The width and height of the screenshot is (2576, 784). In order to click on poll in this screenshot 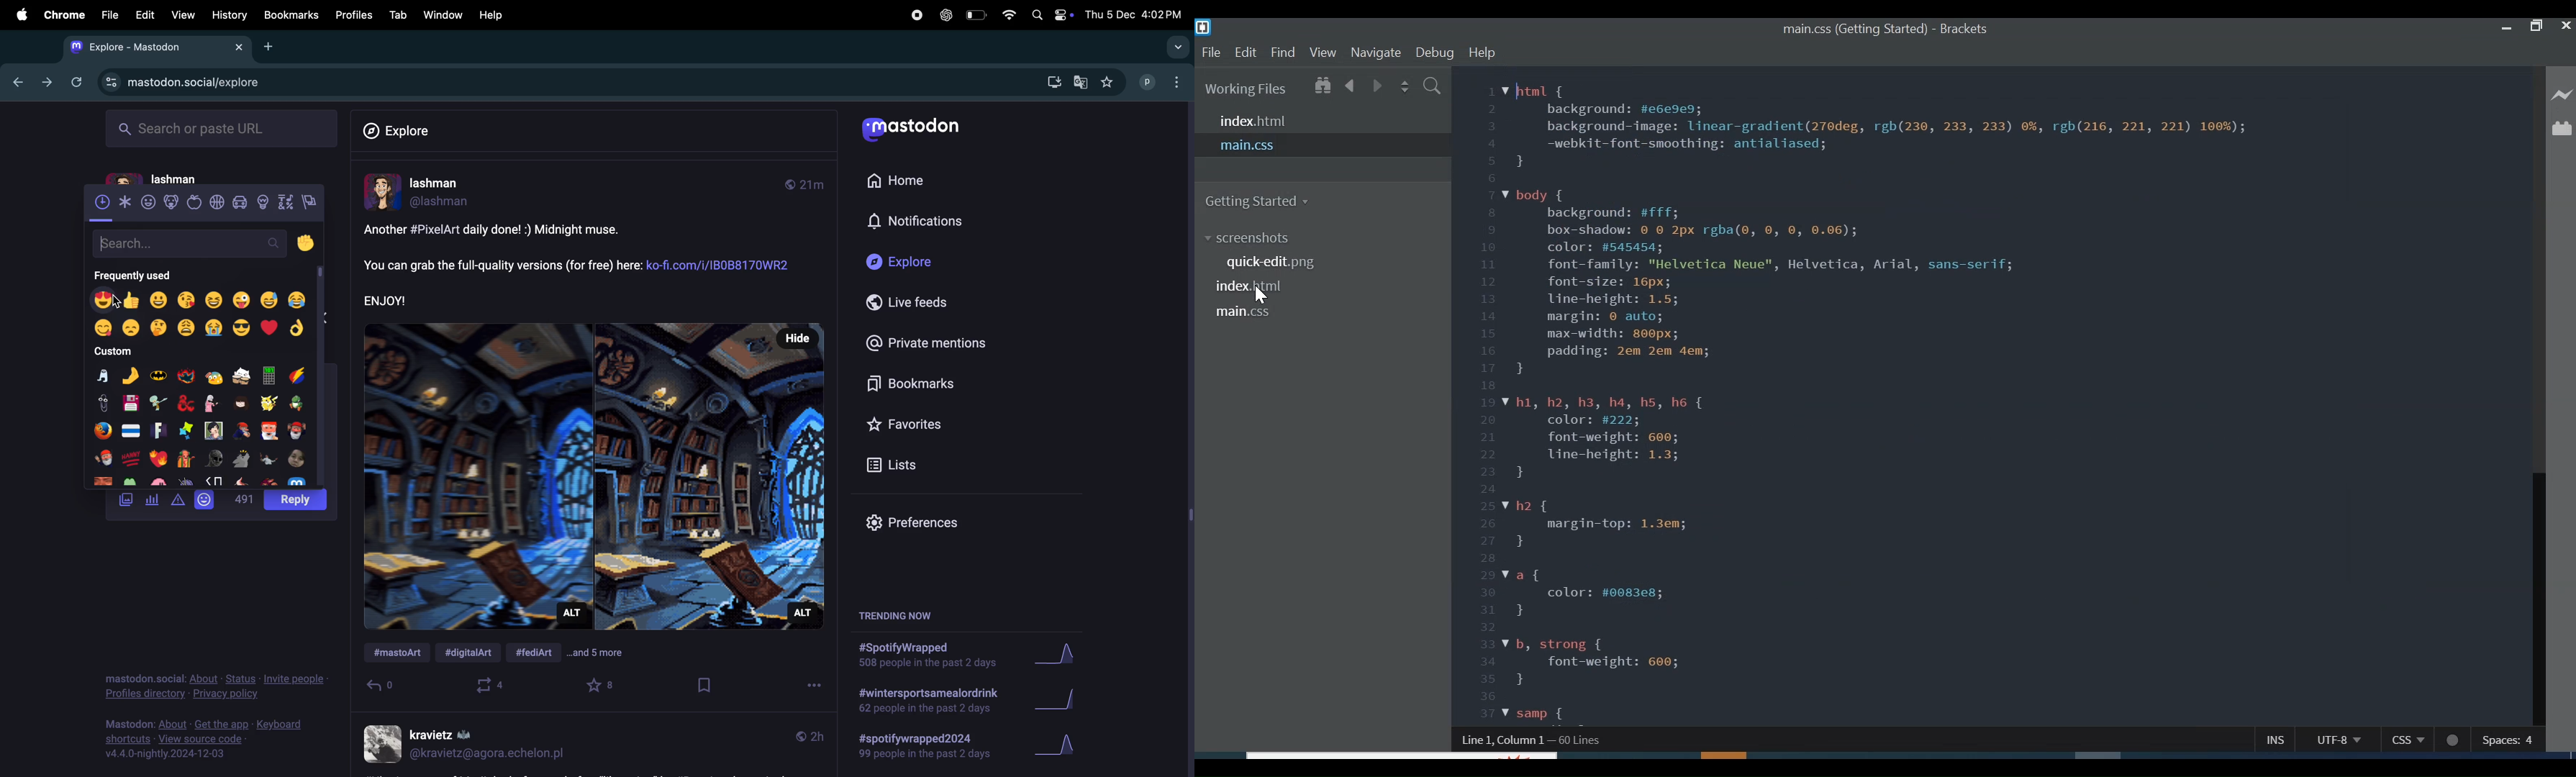, I will do `click(151, 505)`.